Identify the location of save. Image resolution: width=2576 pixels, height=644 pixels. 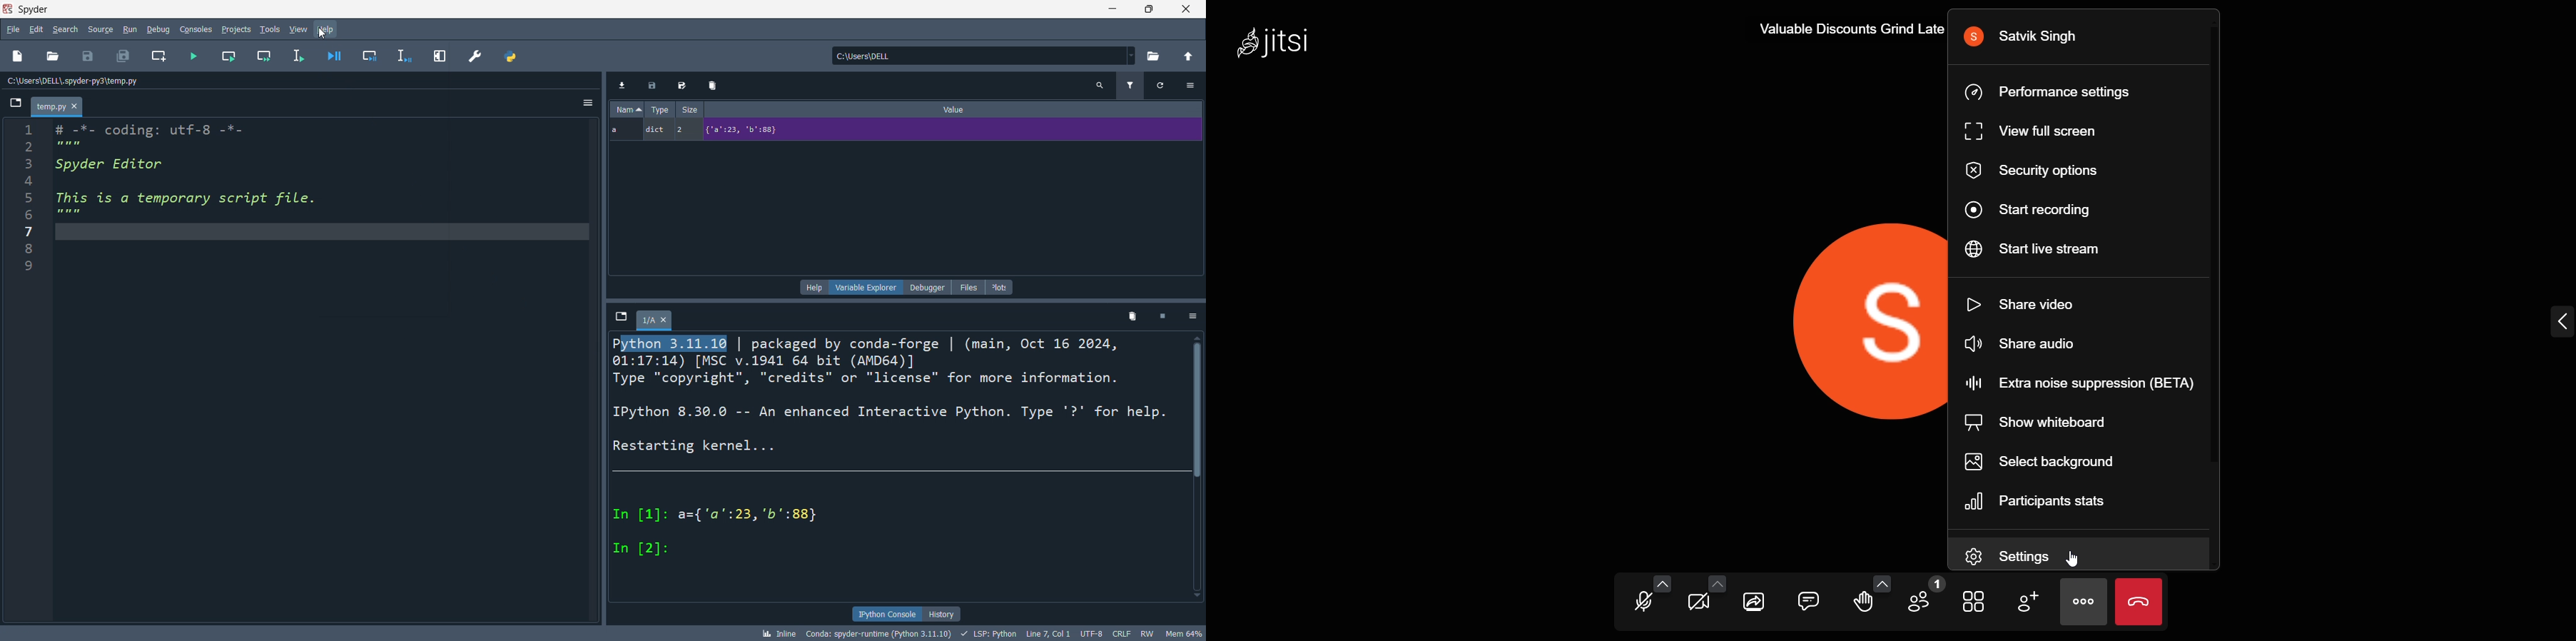
(89, 58).